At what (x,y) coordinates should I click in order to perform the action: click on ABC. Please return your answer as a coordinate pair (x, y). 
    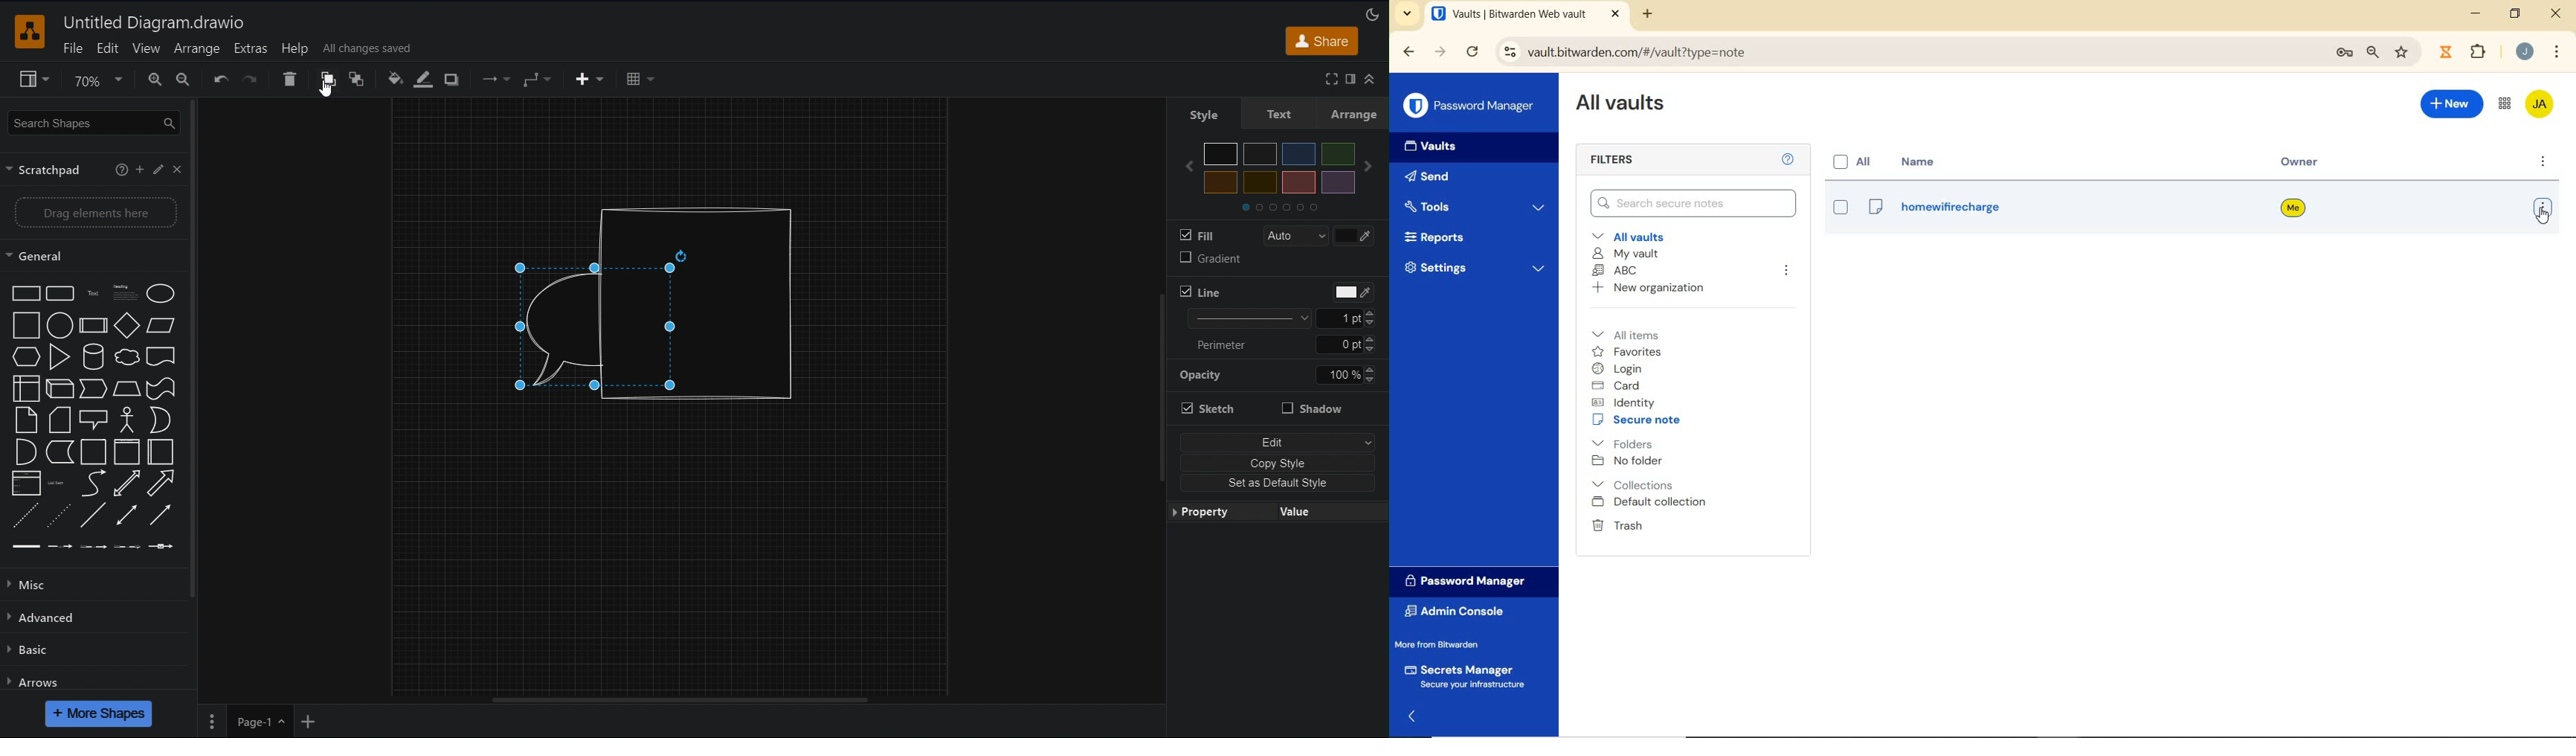
    Looking at the image, I should click on (1615, 271).